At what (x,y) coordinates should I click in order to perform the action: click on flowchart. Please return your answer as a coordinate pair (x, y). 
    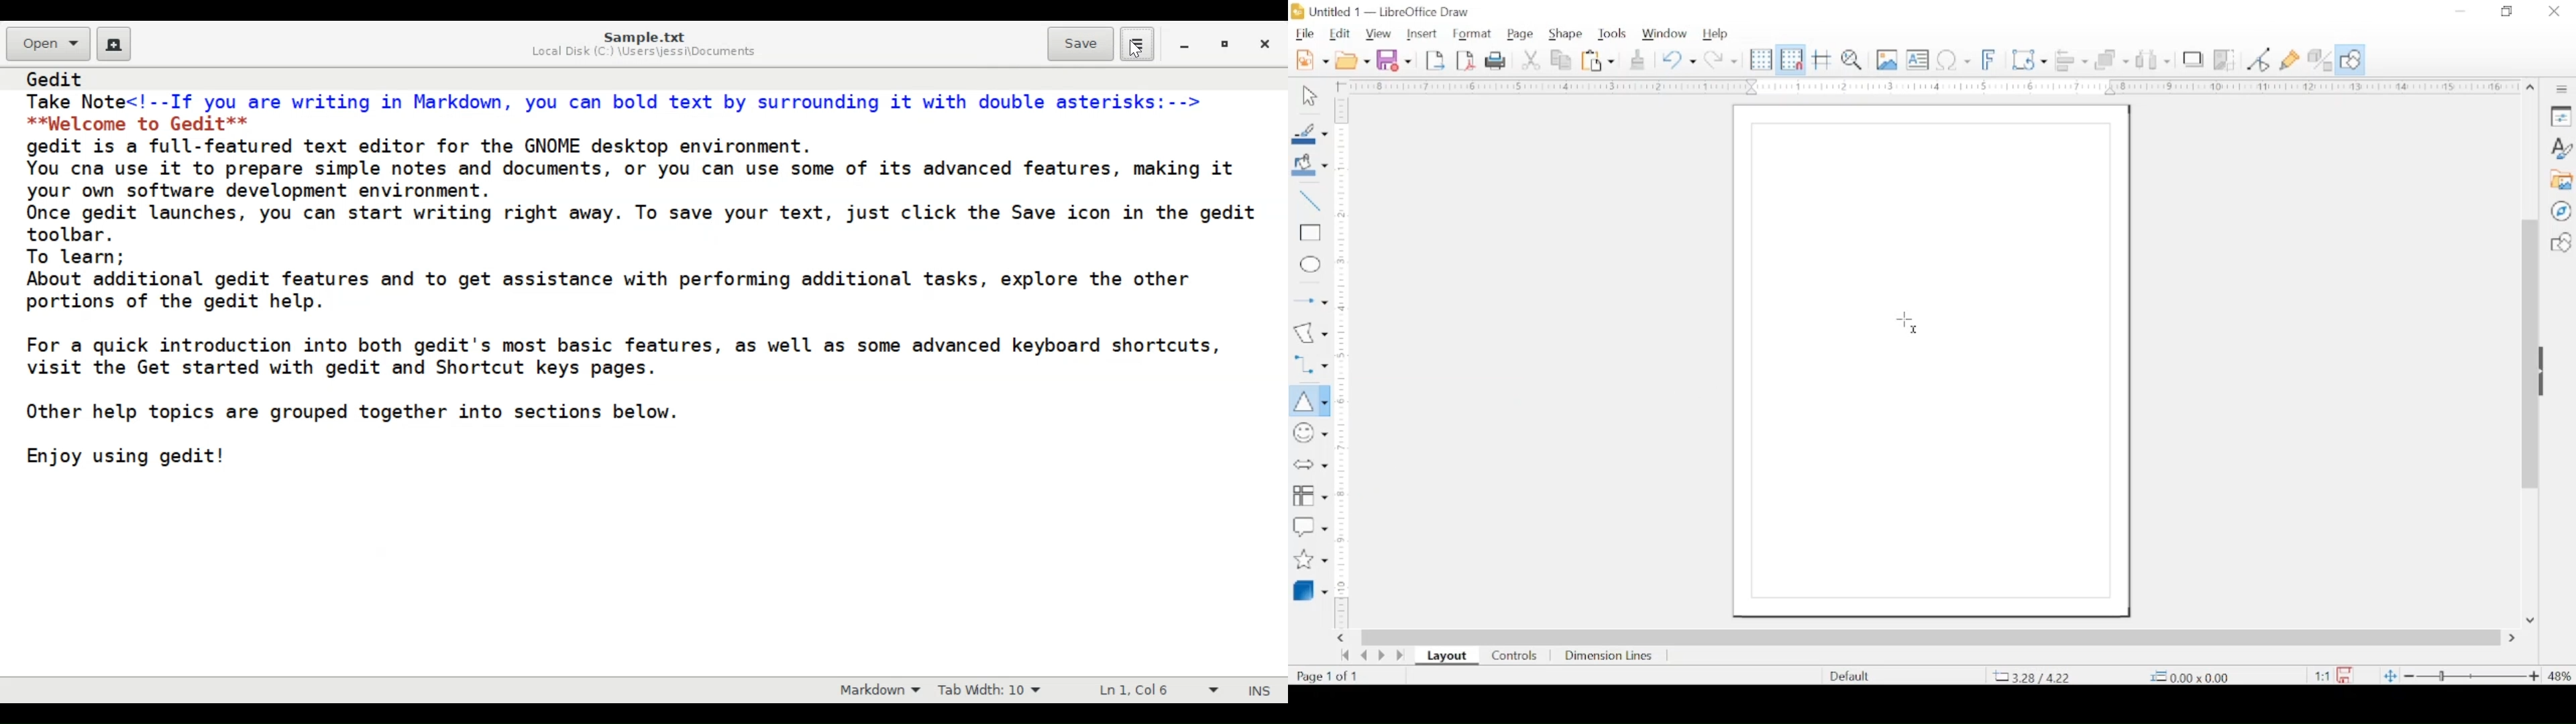
    Looking at the image, I should click on (1310, 494).